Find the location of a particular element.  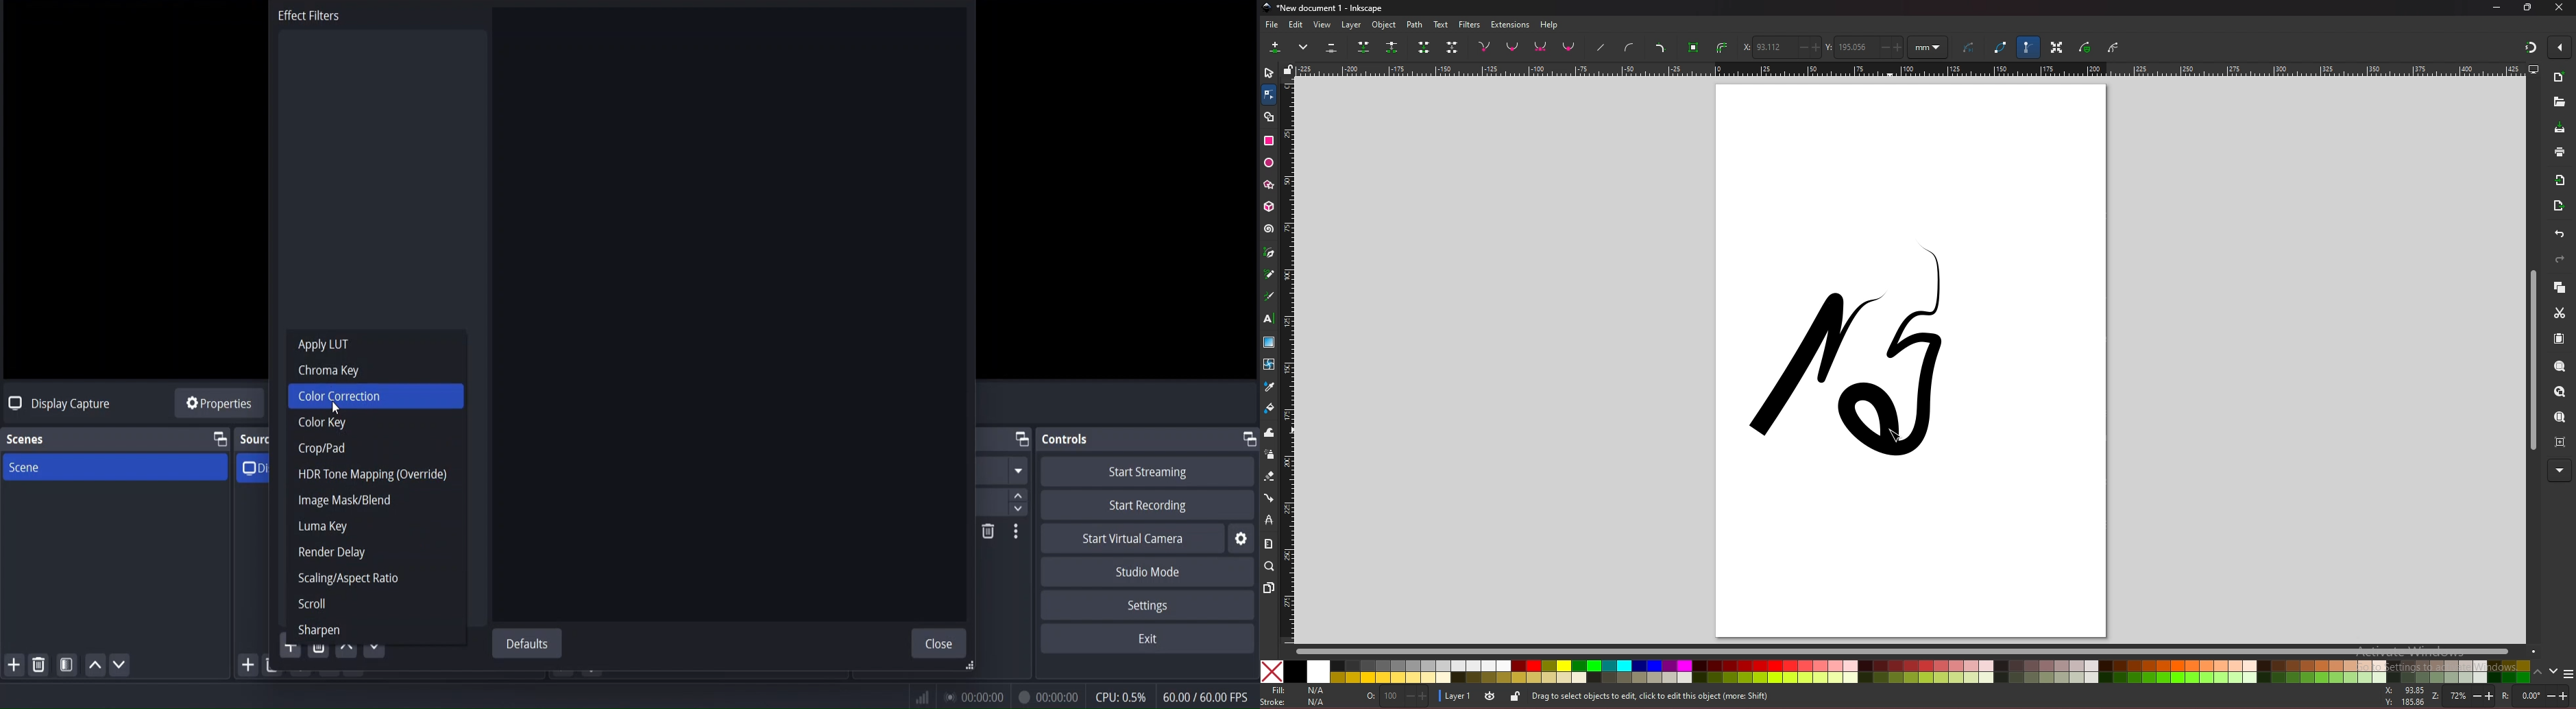

ellipse is located at coordinates (1269, 163).